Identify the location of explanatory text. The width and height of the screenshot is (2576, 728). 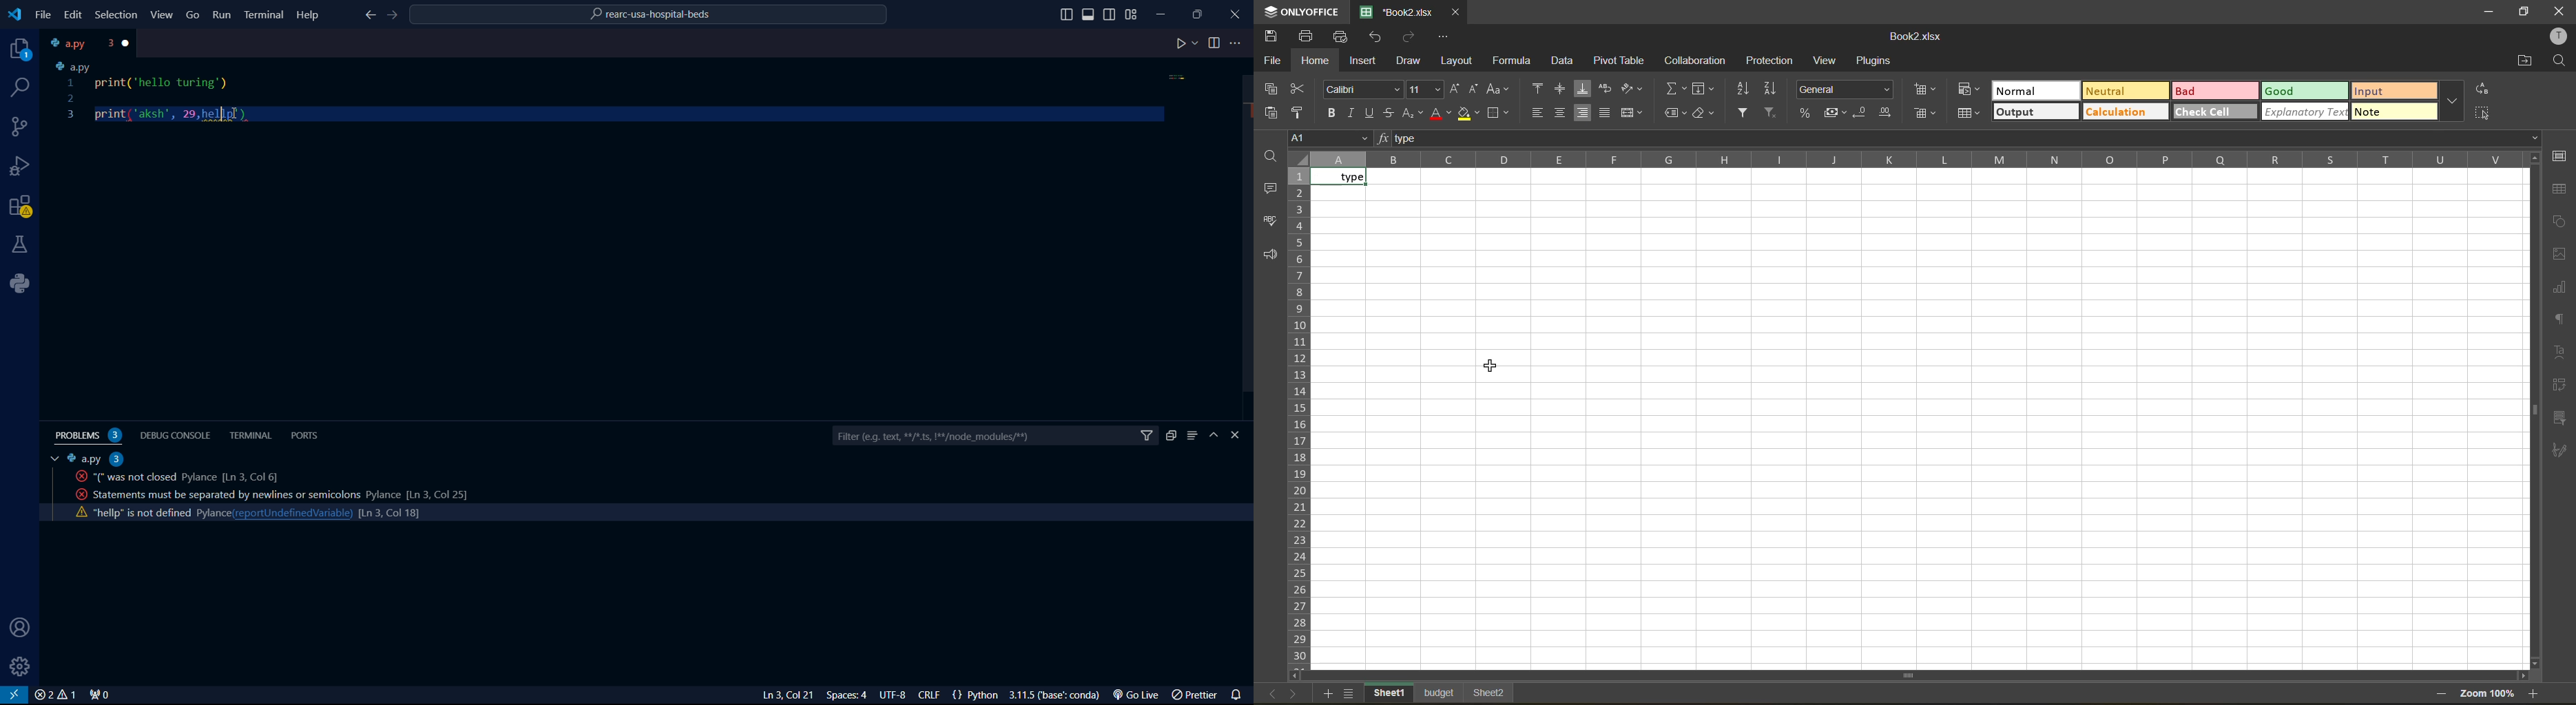
(2303, 112).